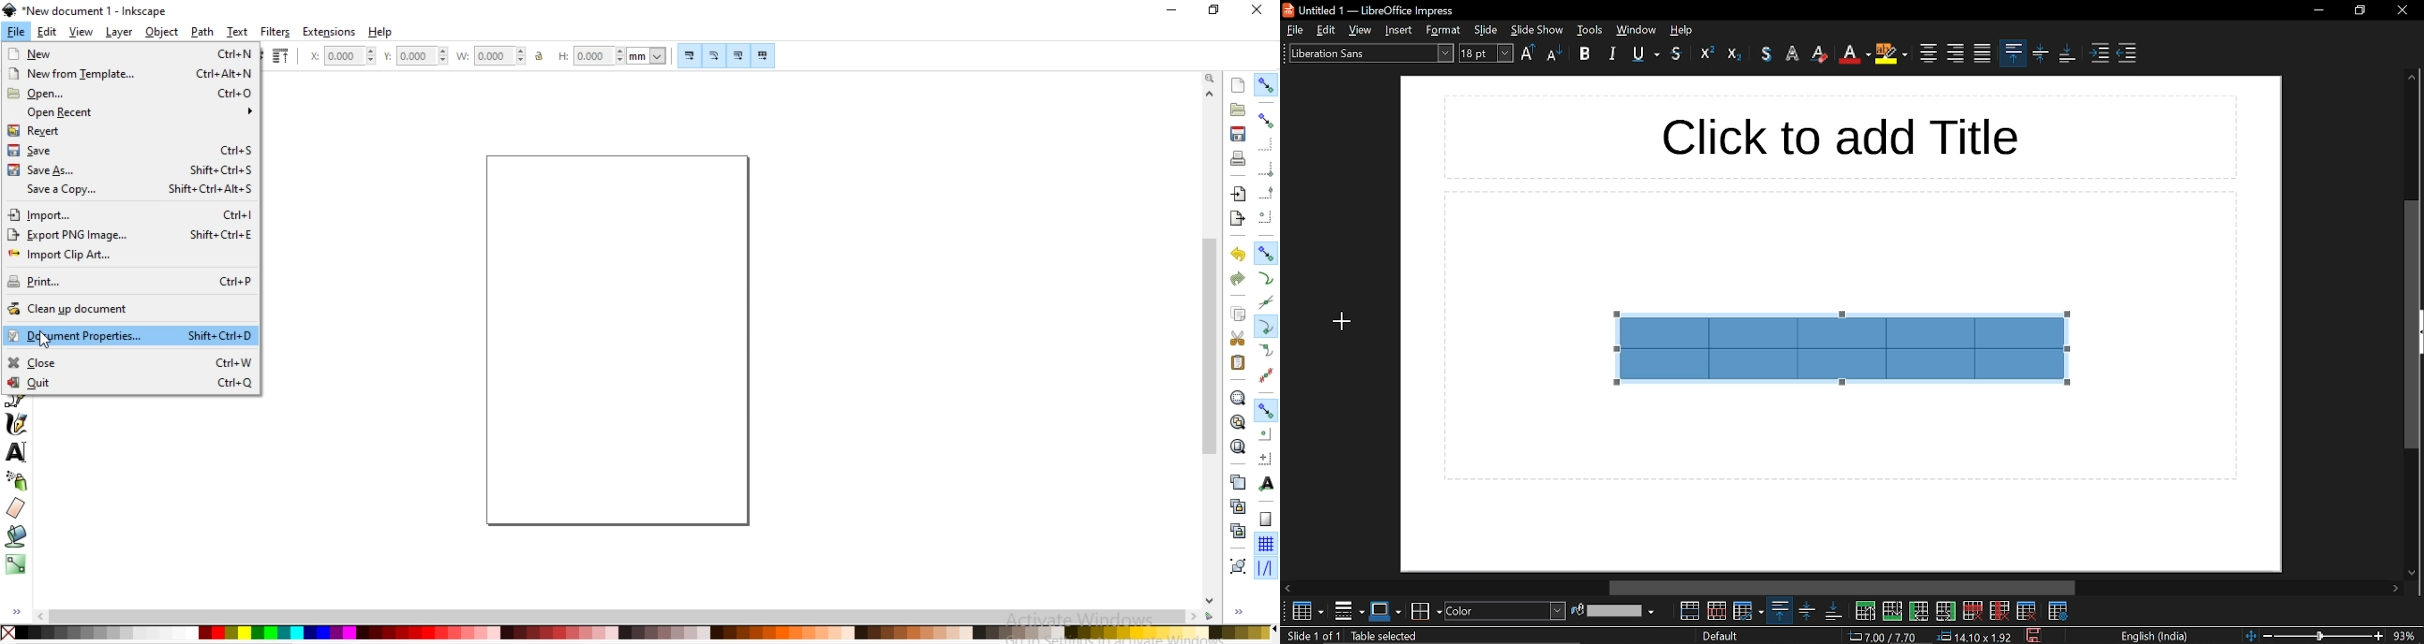  What do you see at coordinates (1235, 255) in the screenshot?
I see `undo` at bounding box center [1235, 255].